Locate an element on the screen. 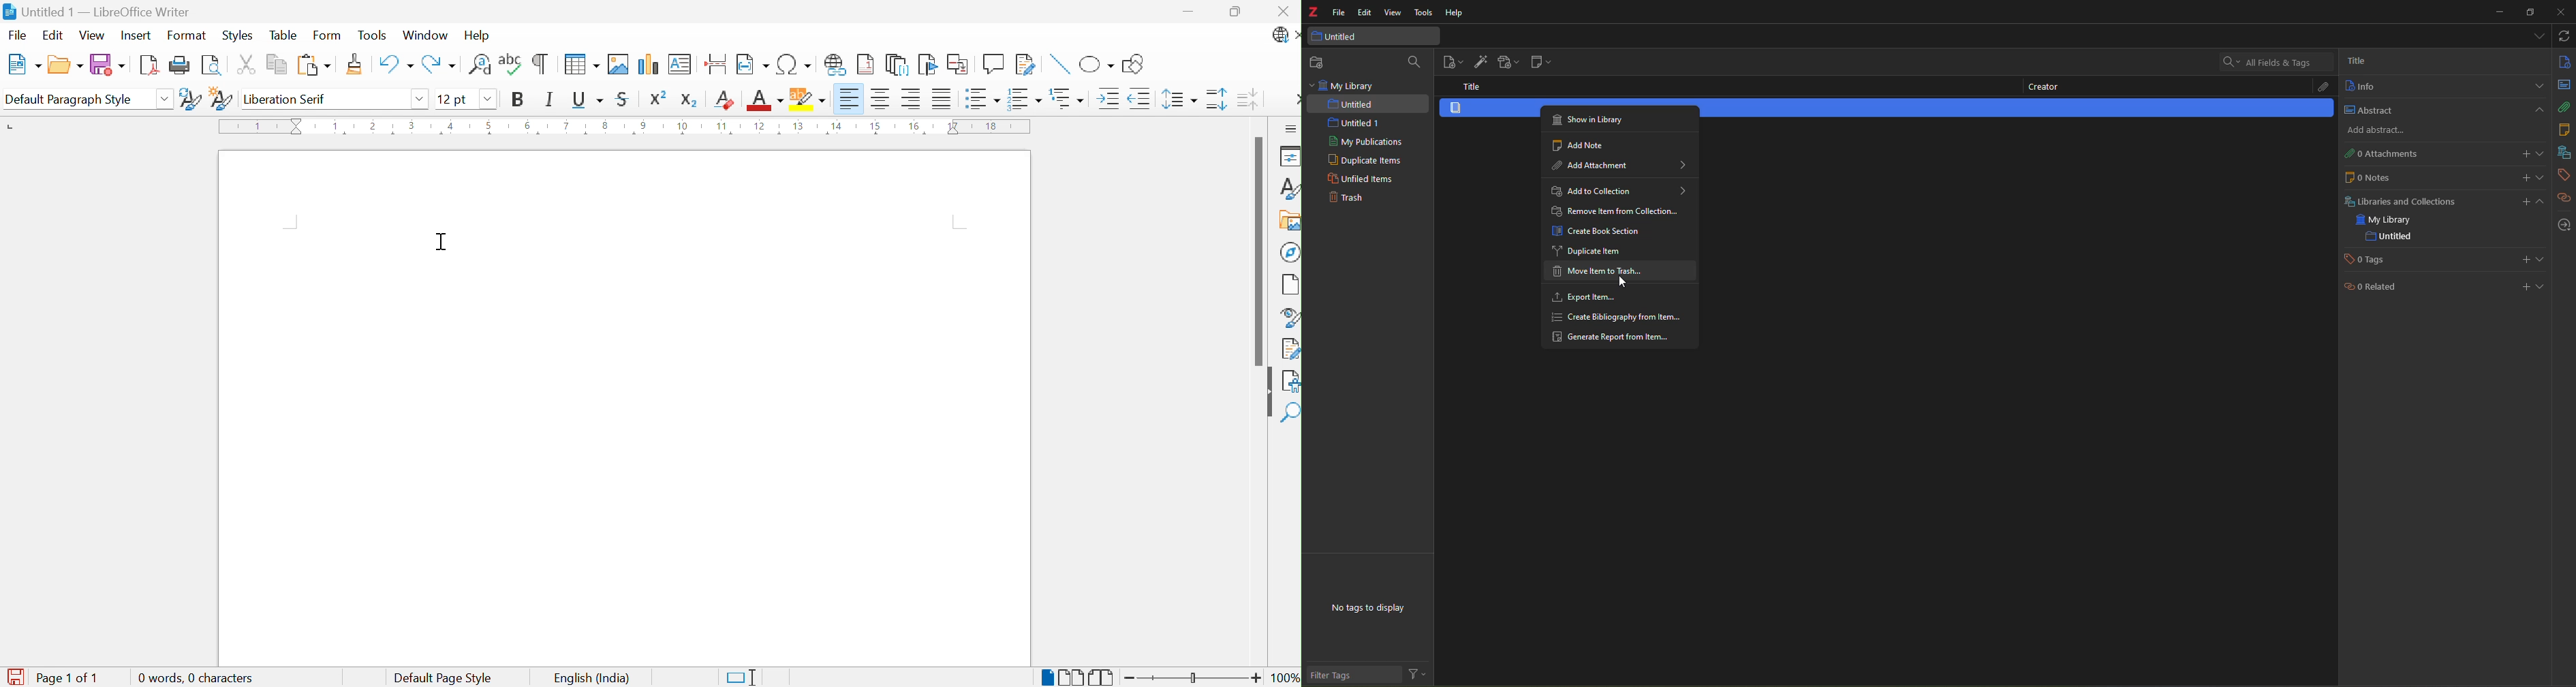 This screenshot has width=2576, height=700. trash is located at coordinates (1344, 199).